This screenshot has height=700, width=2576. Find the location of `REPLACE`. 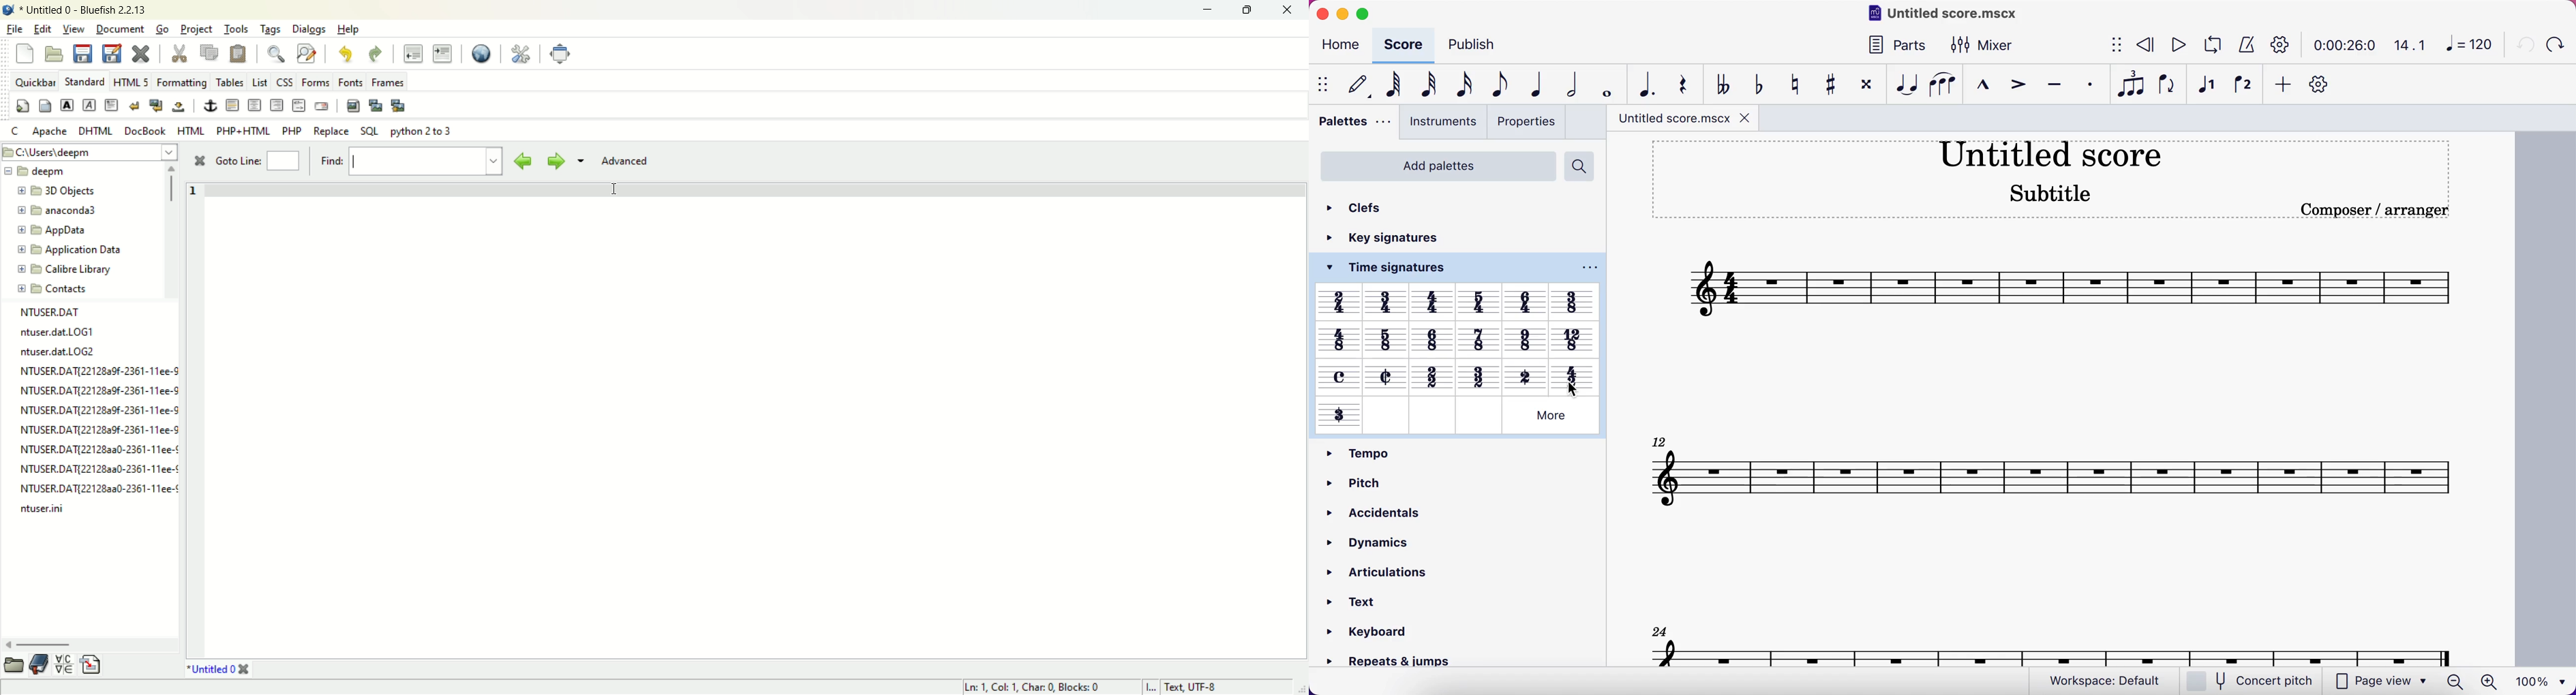

REPLACE is located at coordinates (332, 132).